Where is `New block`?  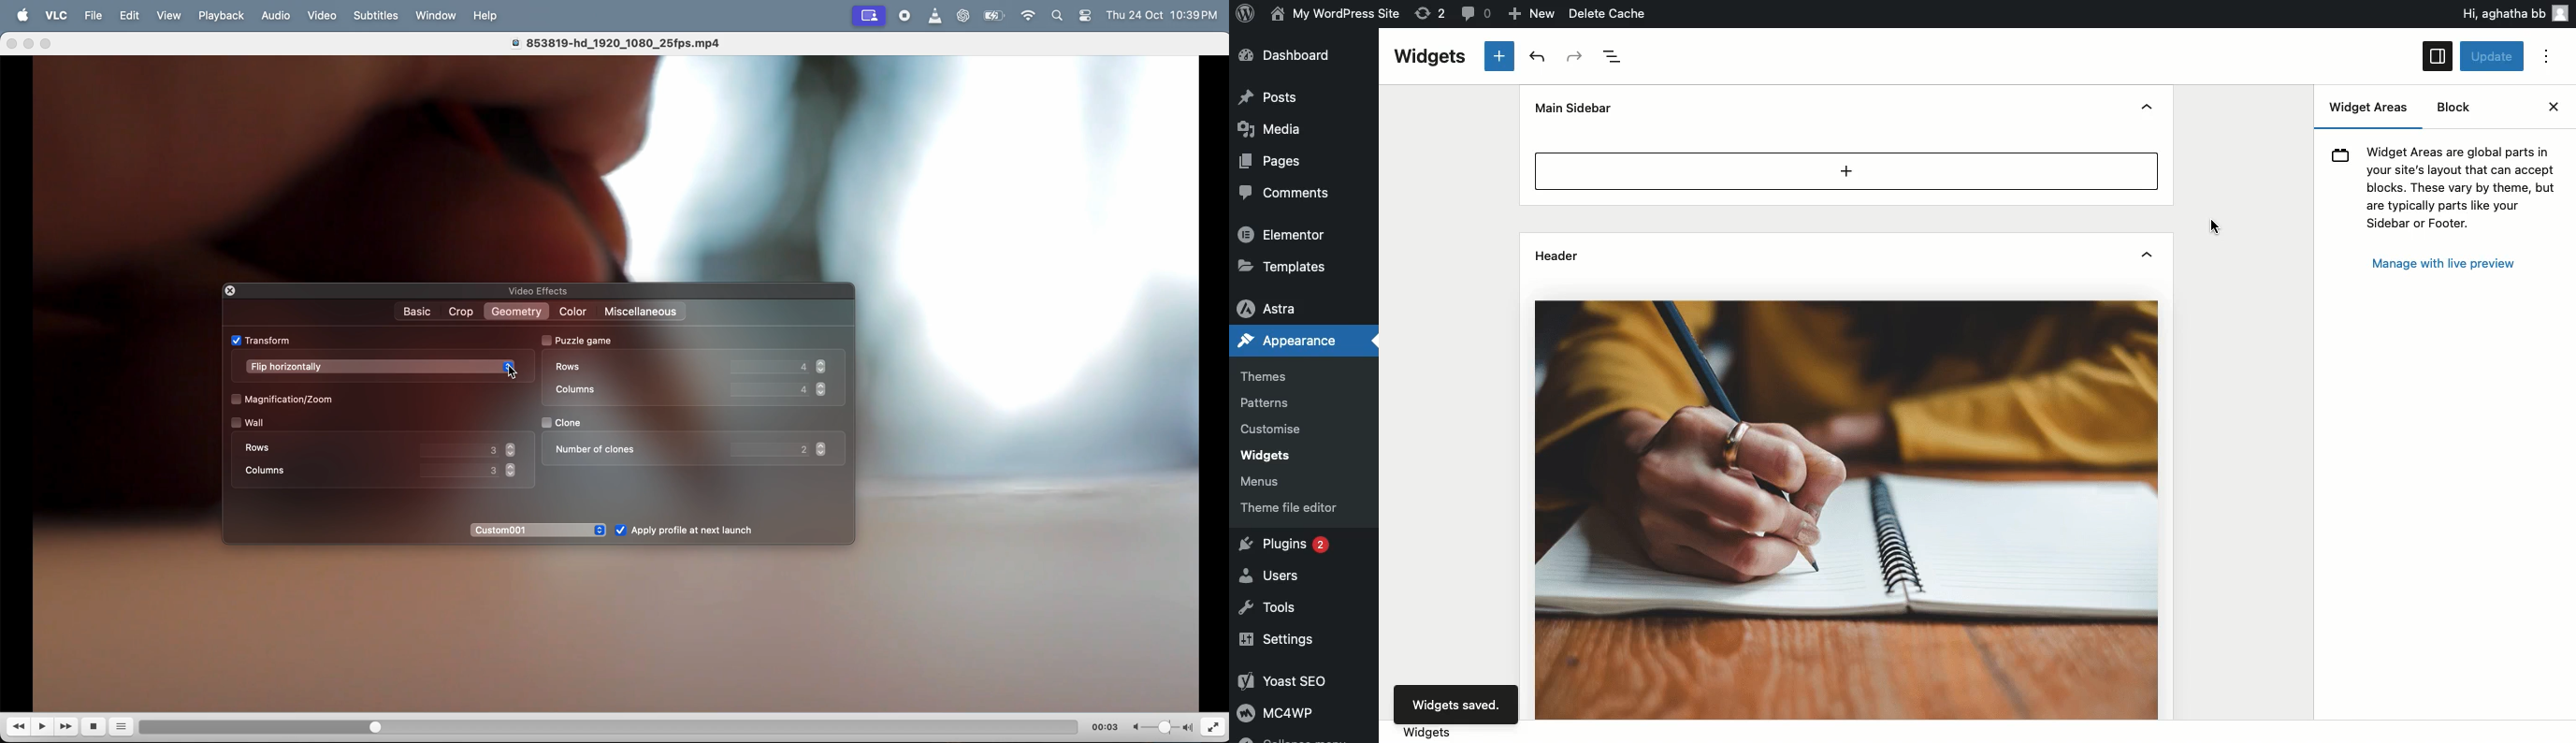 New block is located at coordinates (1500, 56).